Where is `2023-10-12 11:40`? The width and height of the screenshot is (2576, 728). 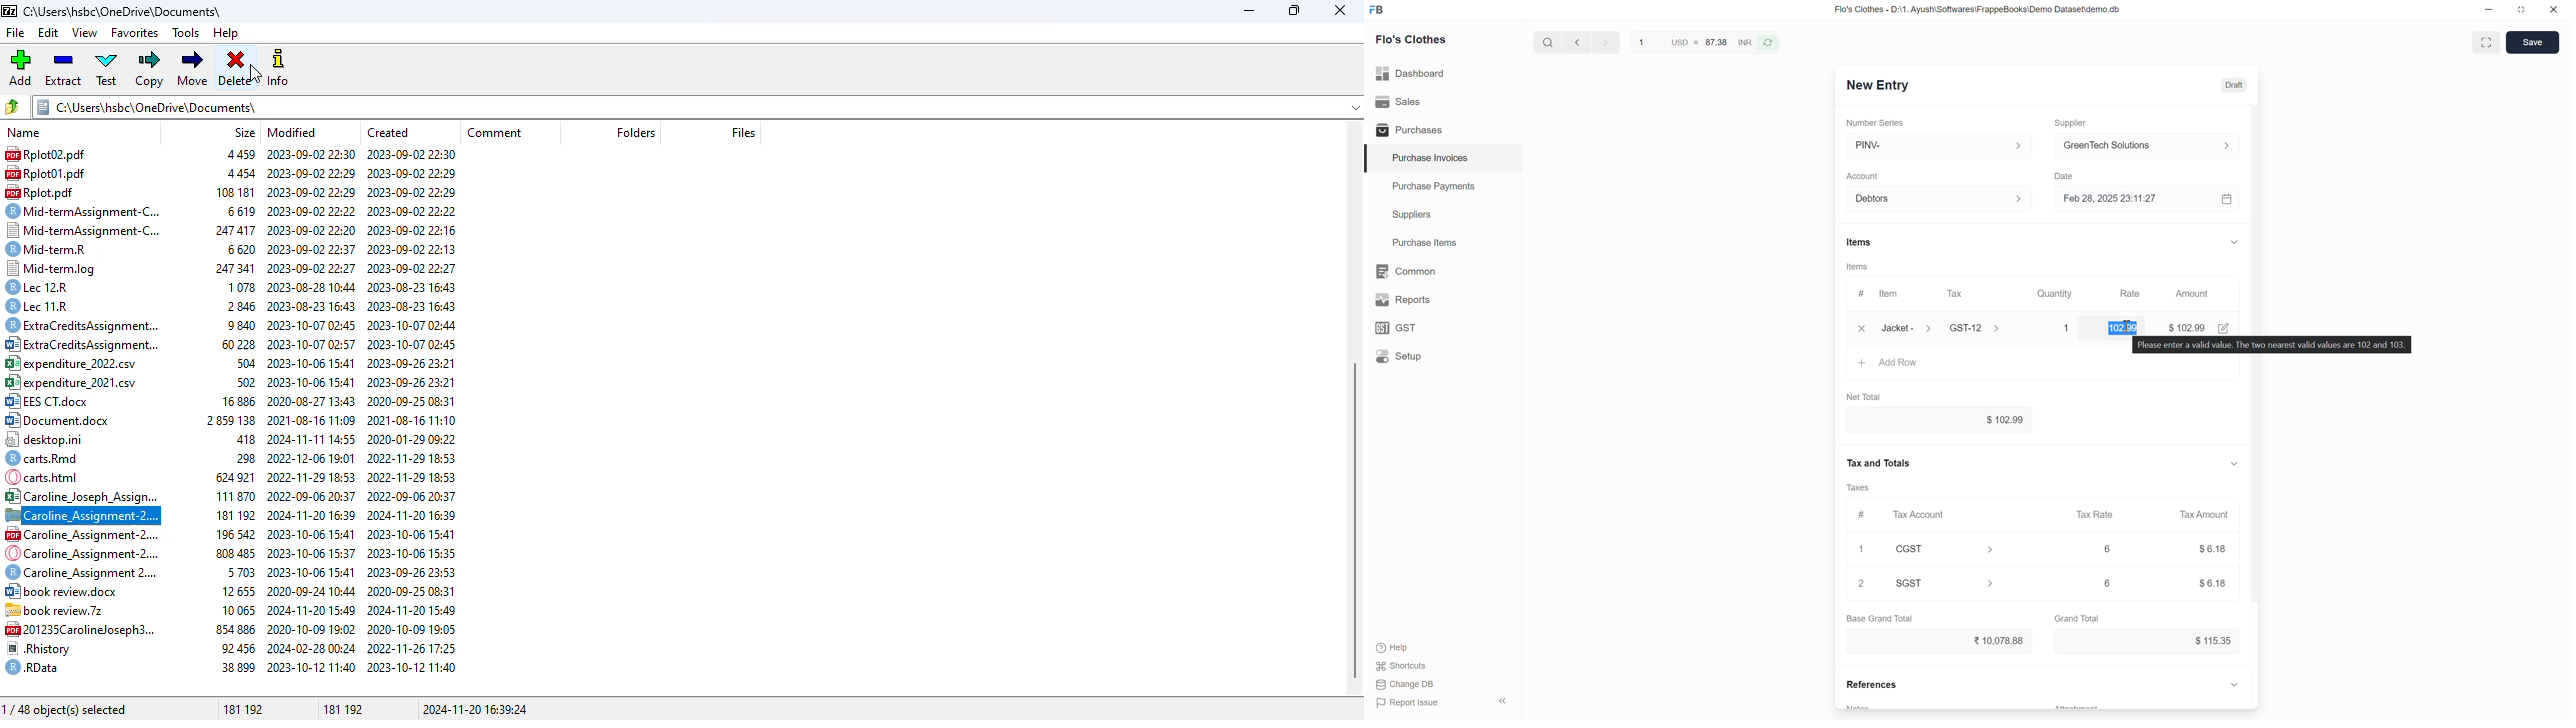
2023-10-12 11:40 is located at coordinates (312, 667).